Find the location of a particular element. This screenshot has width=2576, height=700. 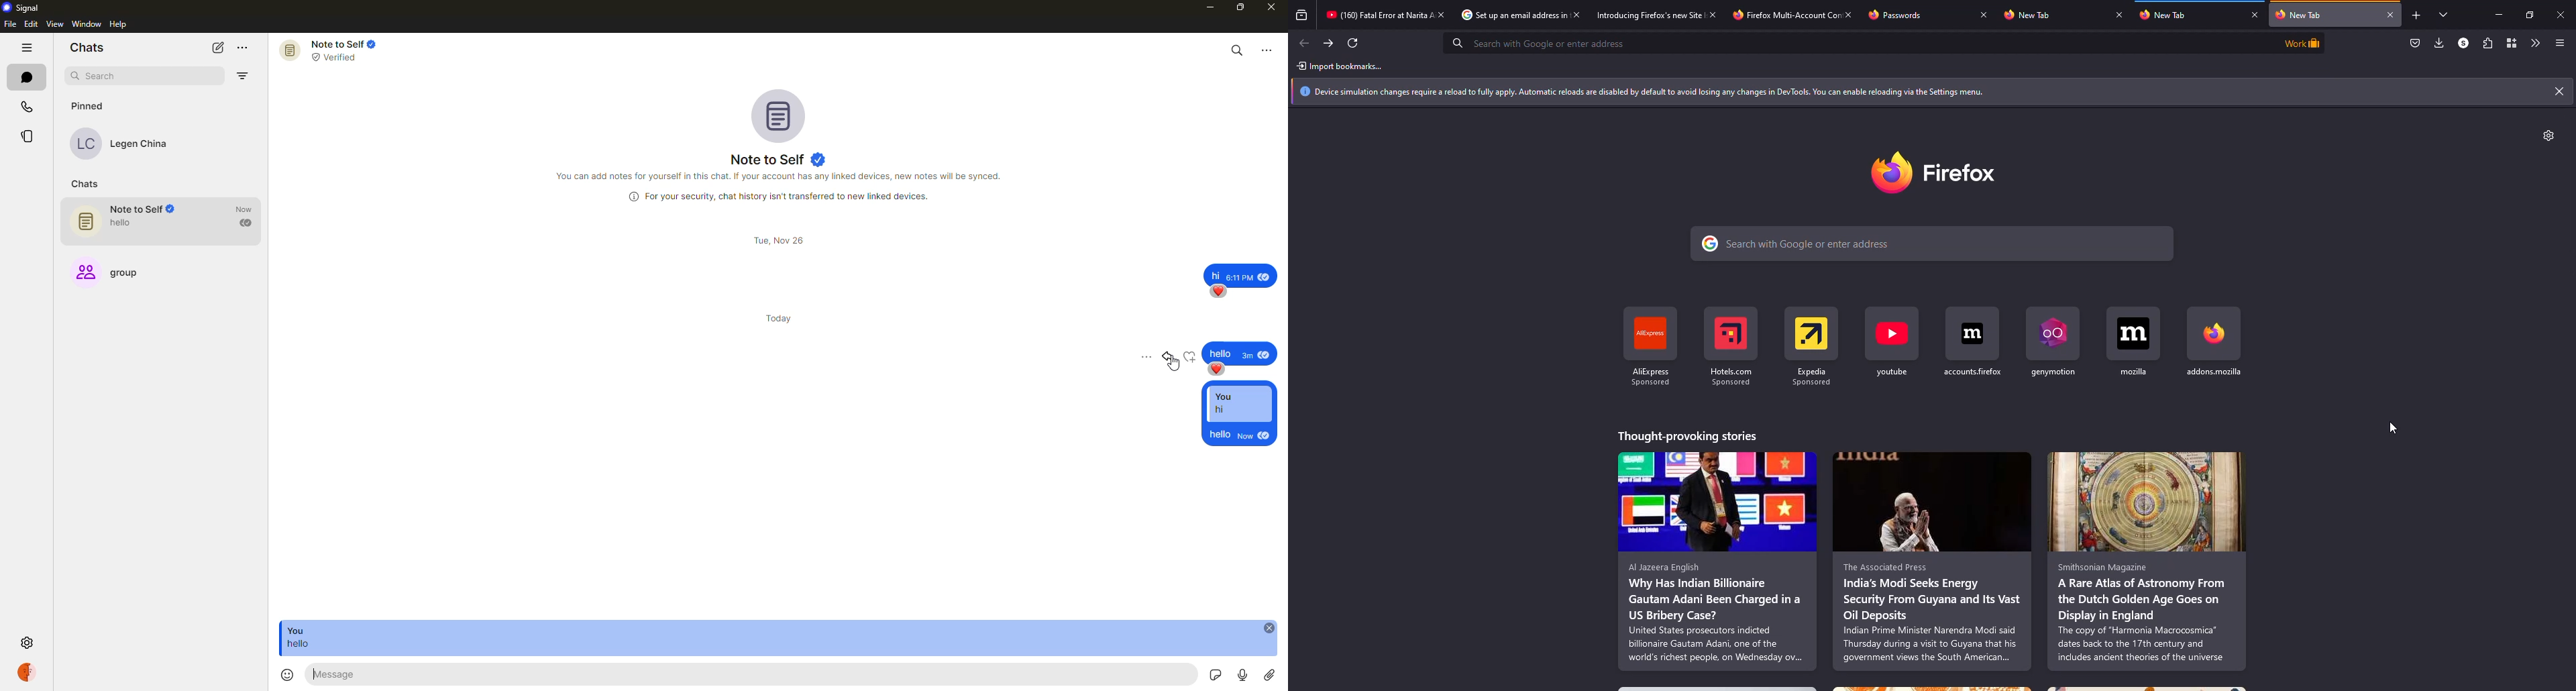

container is located at coordinates (2512, 43).